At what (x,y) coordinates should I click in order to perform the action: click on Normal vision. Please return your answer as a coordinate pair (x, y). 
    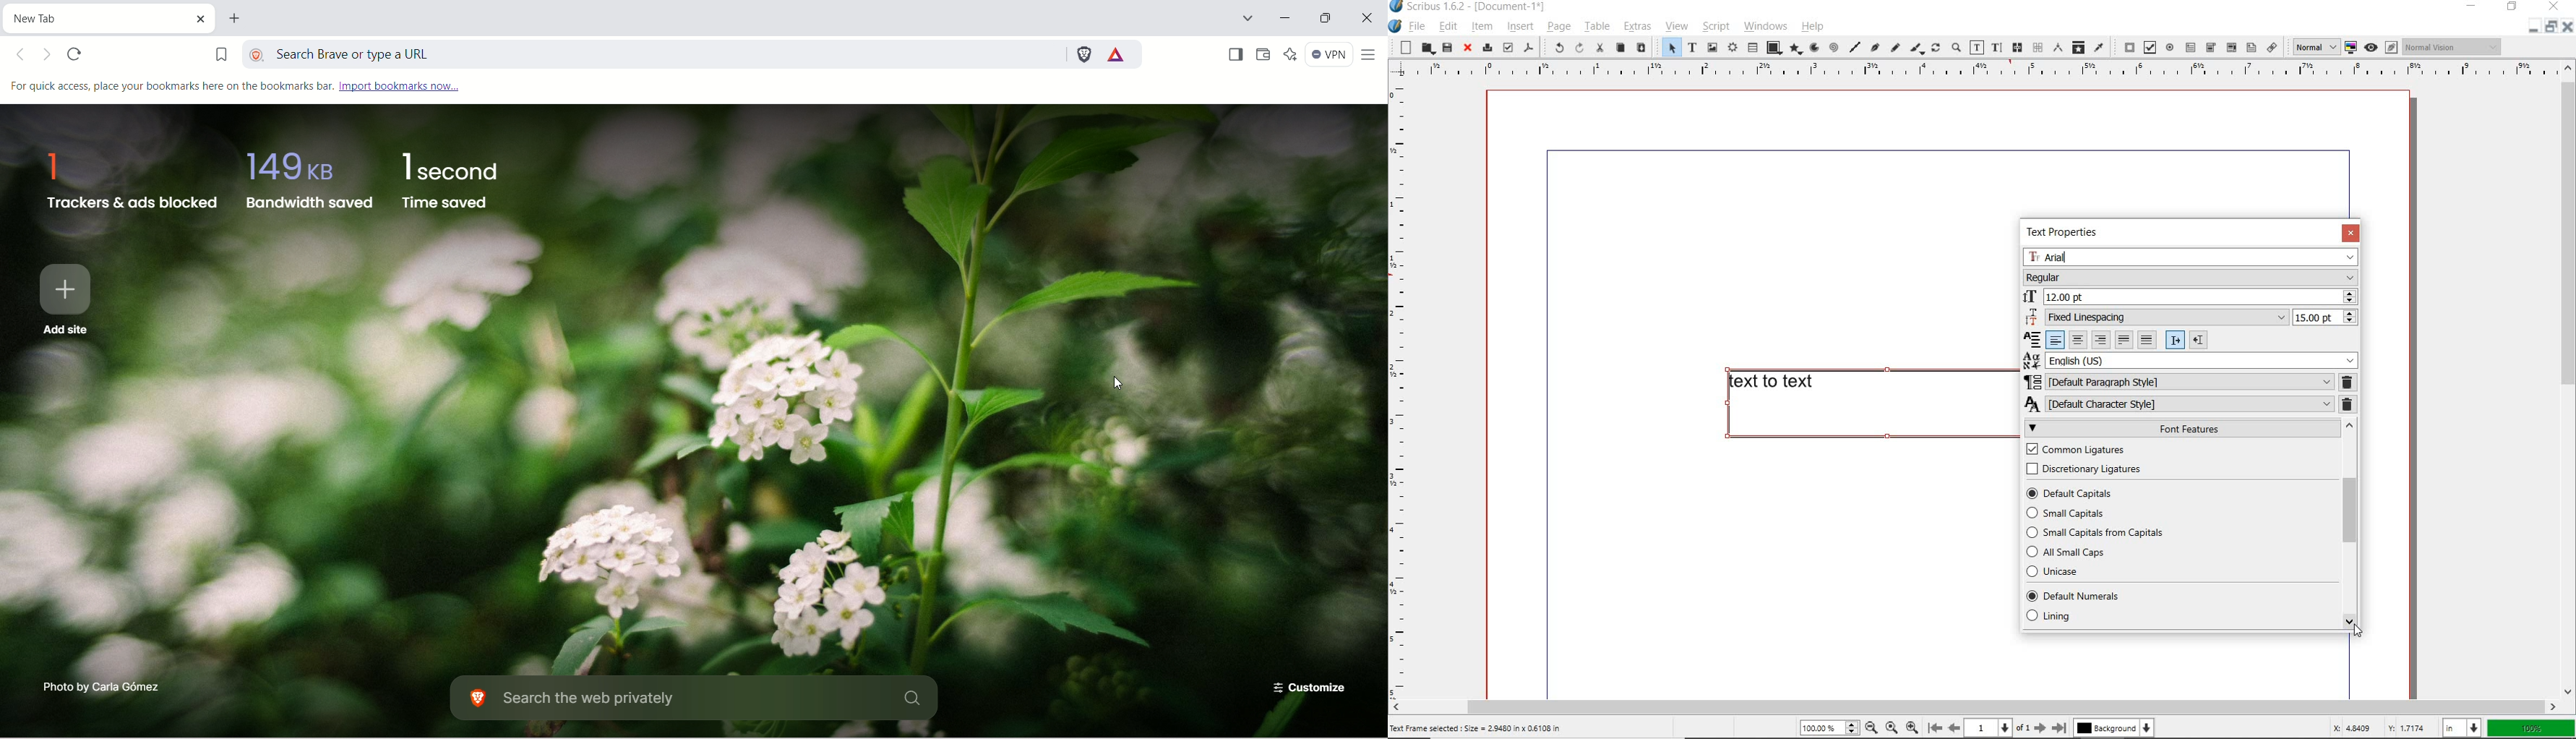
    Looking at the image, I should click on (2453, 47).